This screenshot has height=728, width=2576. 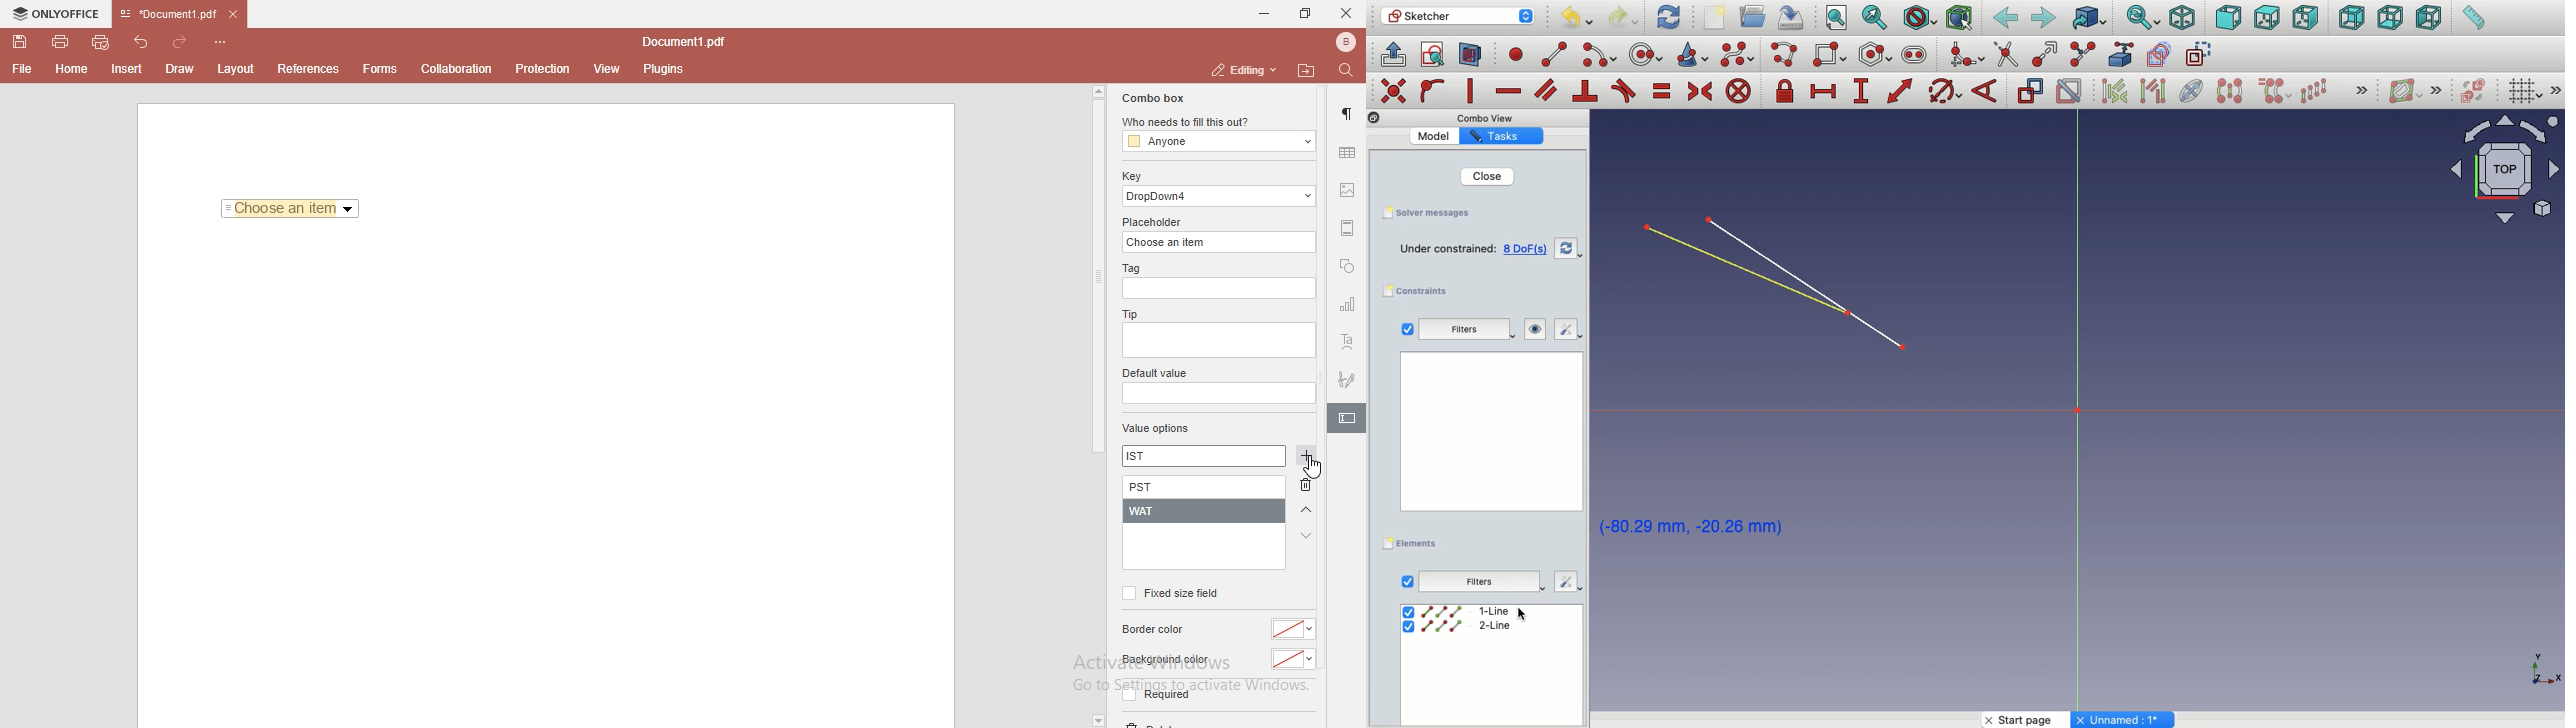 What do you see at coordinates (1473, 91) in the screenshot?
I see `Constrain vertically` at bounding box center [1473, 91].